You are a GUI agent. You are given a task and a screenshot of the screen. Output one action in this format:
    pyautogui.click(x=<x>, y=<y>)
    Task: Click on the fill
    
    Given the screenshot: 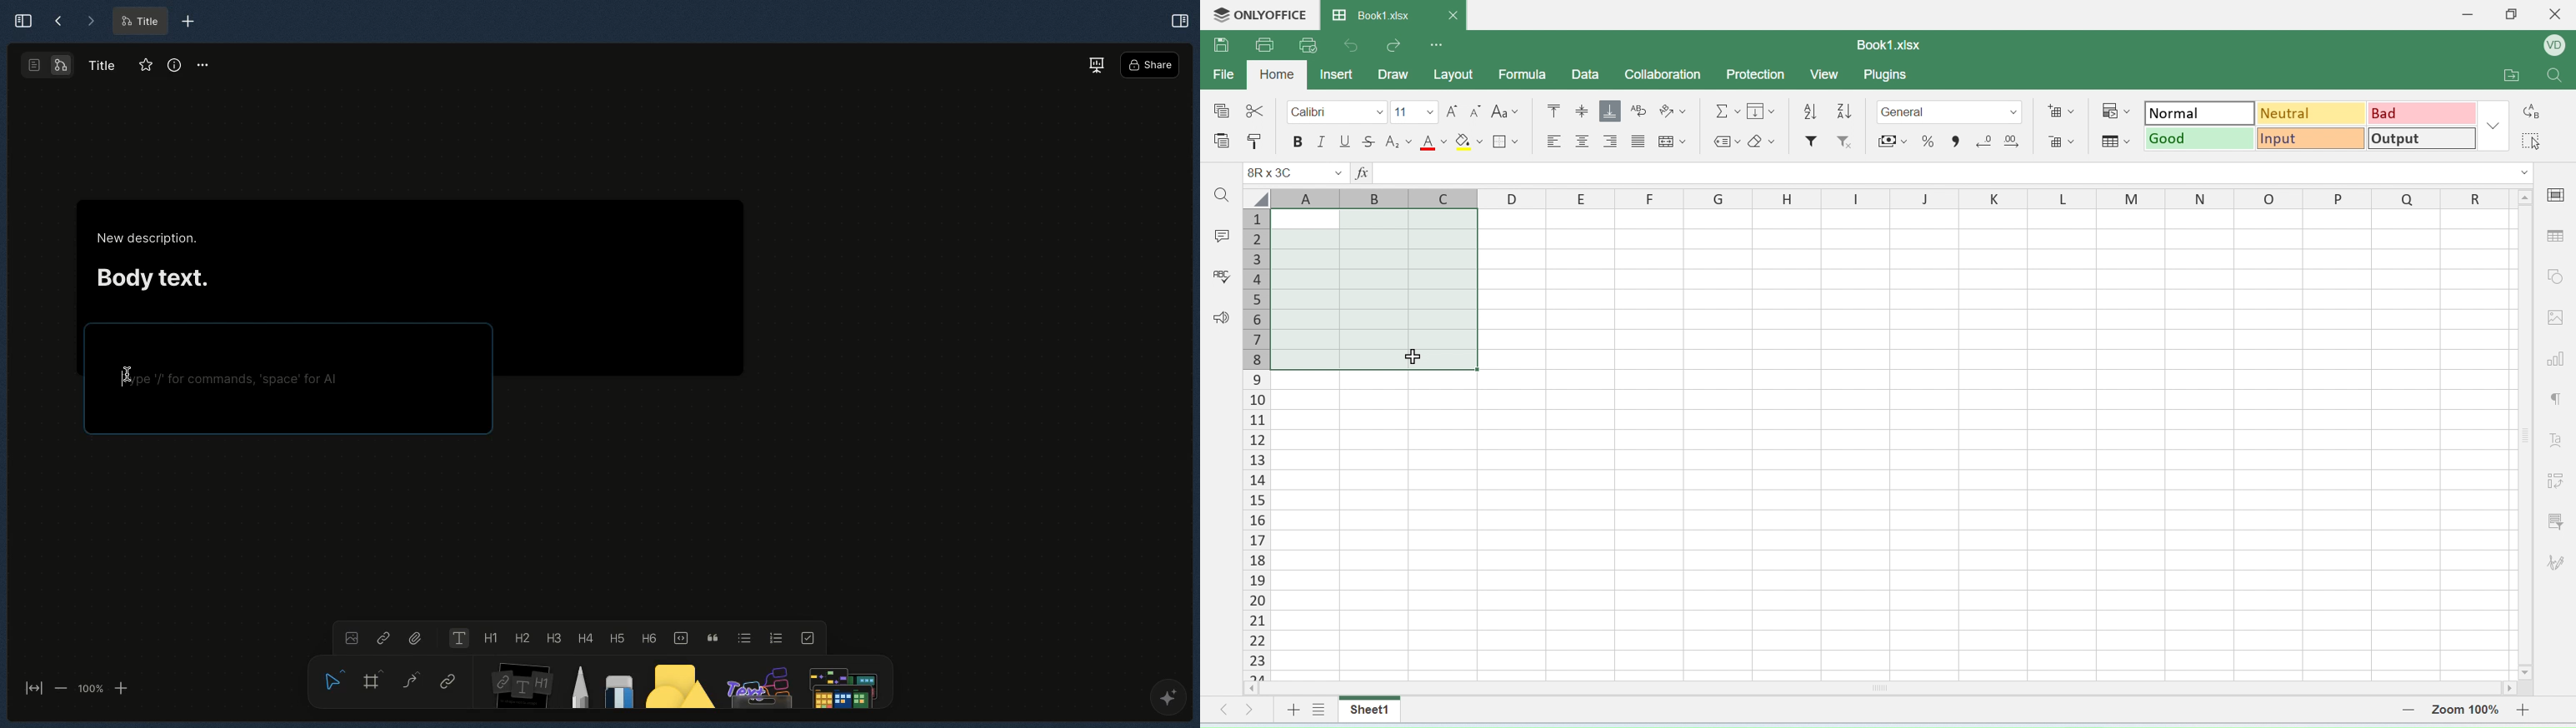 What is the action you would take?
    pyautogui.click(x=1765, y=112)
    